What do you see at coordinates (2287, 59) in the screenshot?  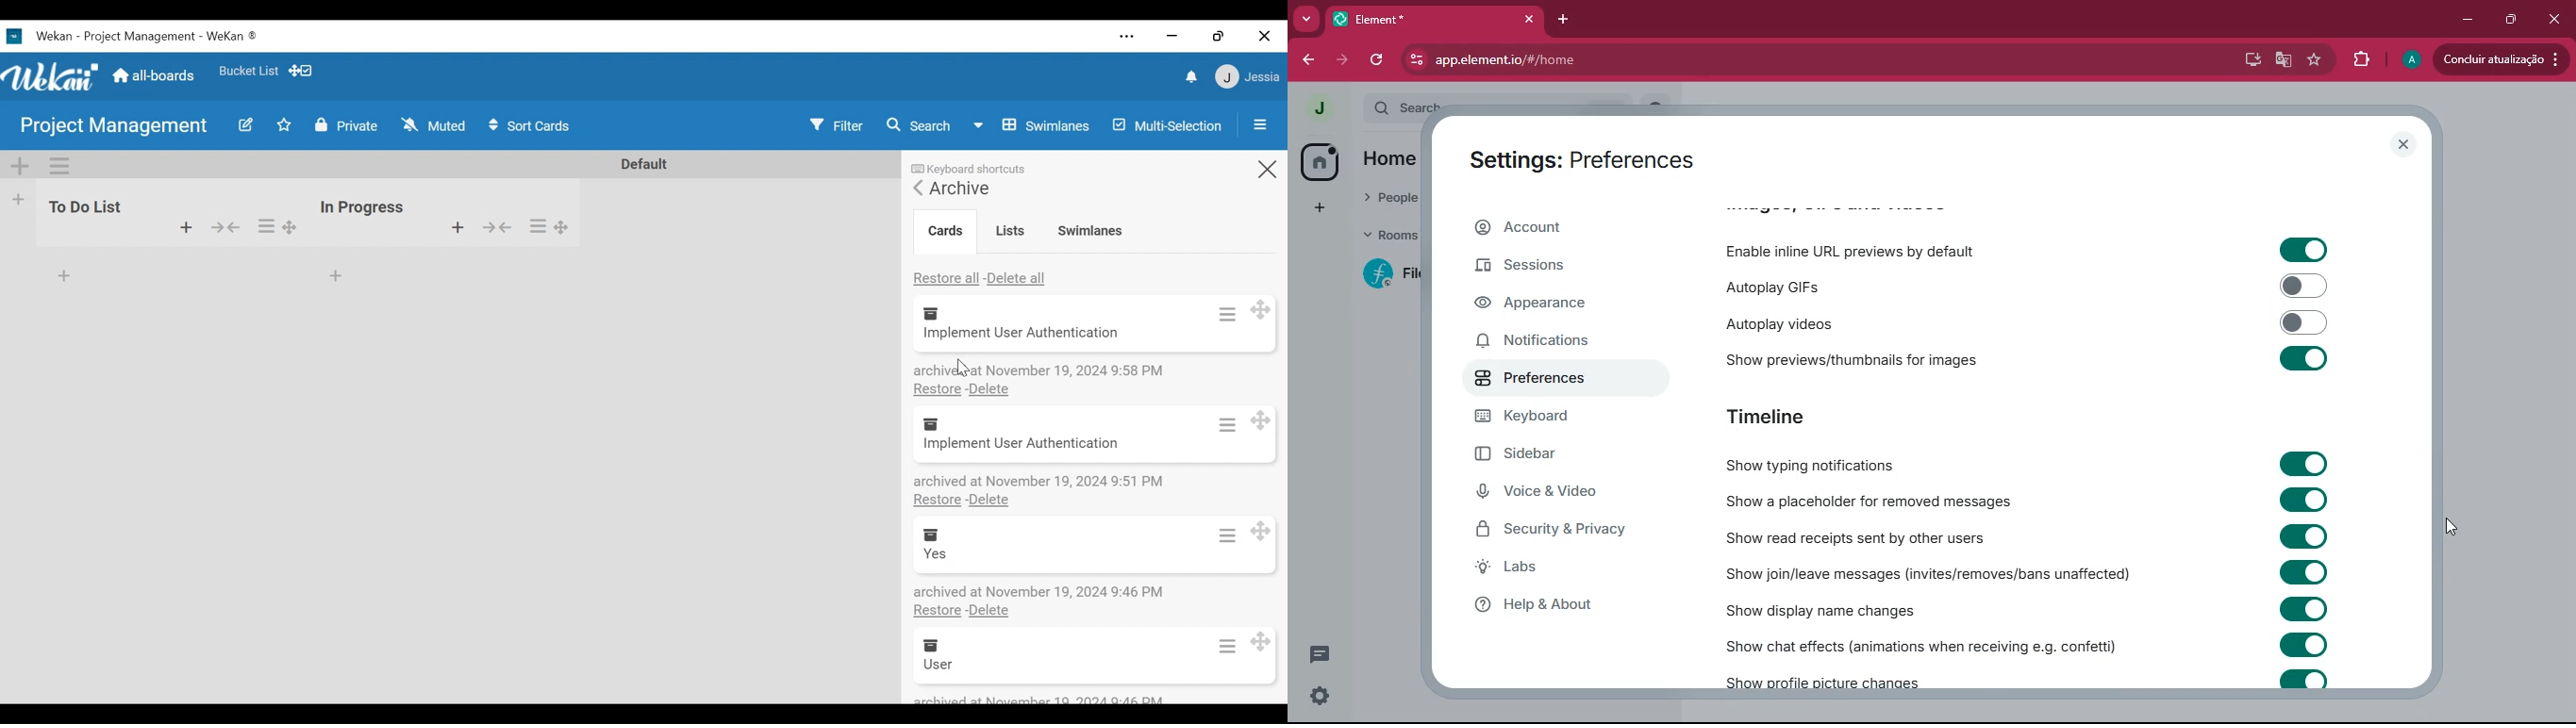 I see `google translate` at bounding box center [2287, 59].